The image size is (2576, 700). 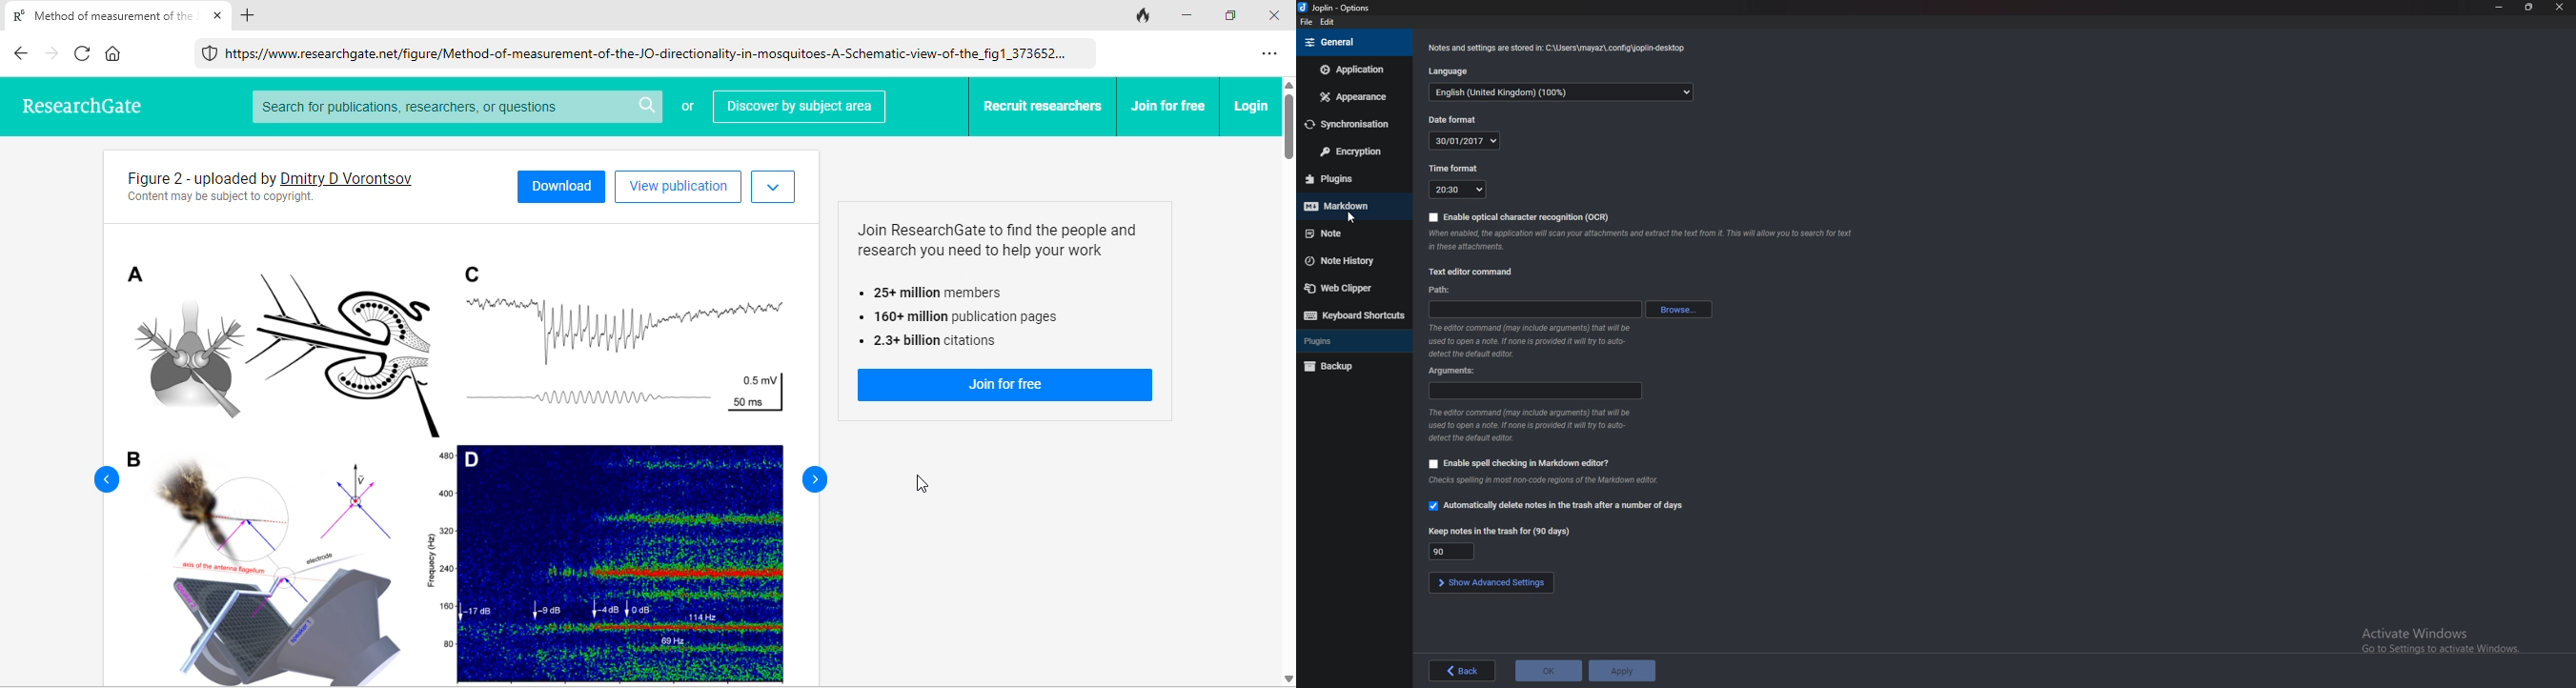 What do you see at coordinates (1563, 507) in the screenshot?
I see `Automatically delete notes` at bounding box center [1563, 507].